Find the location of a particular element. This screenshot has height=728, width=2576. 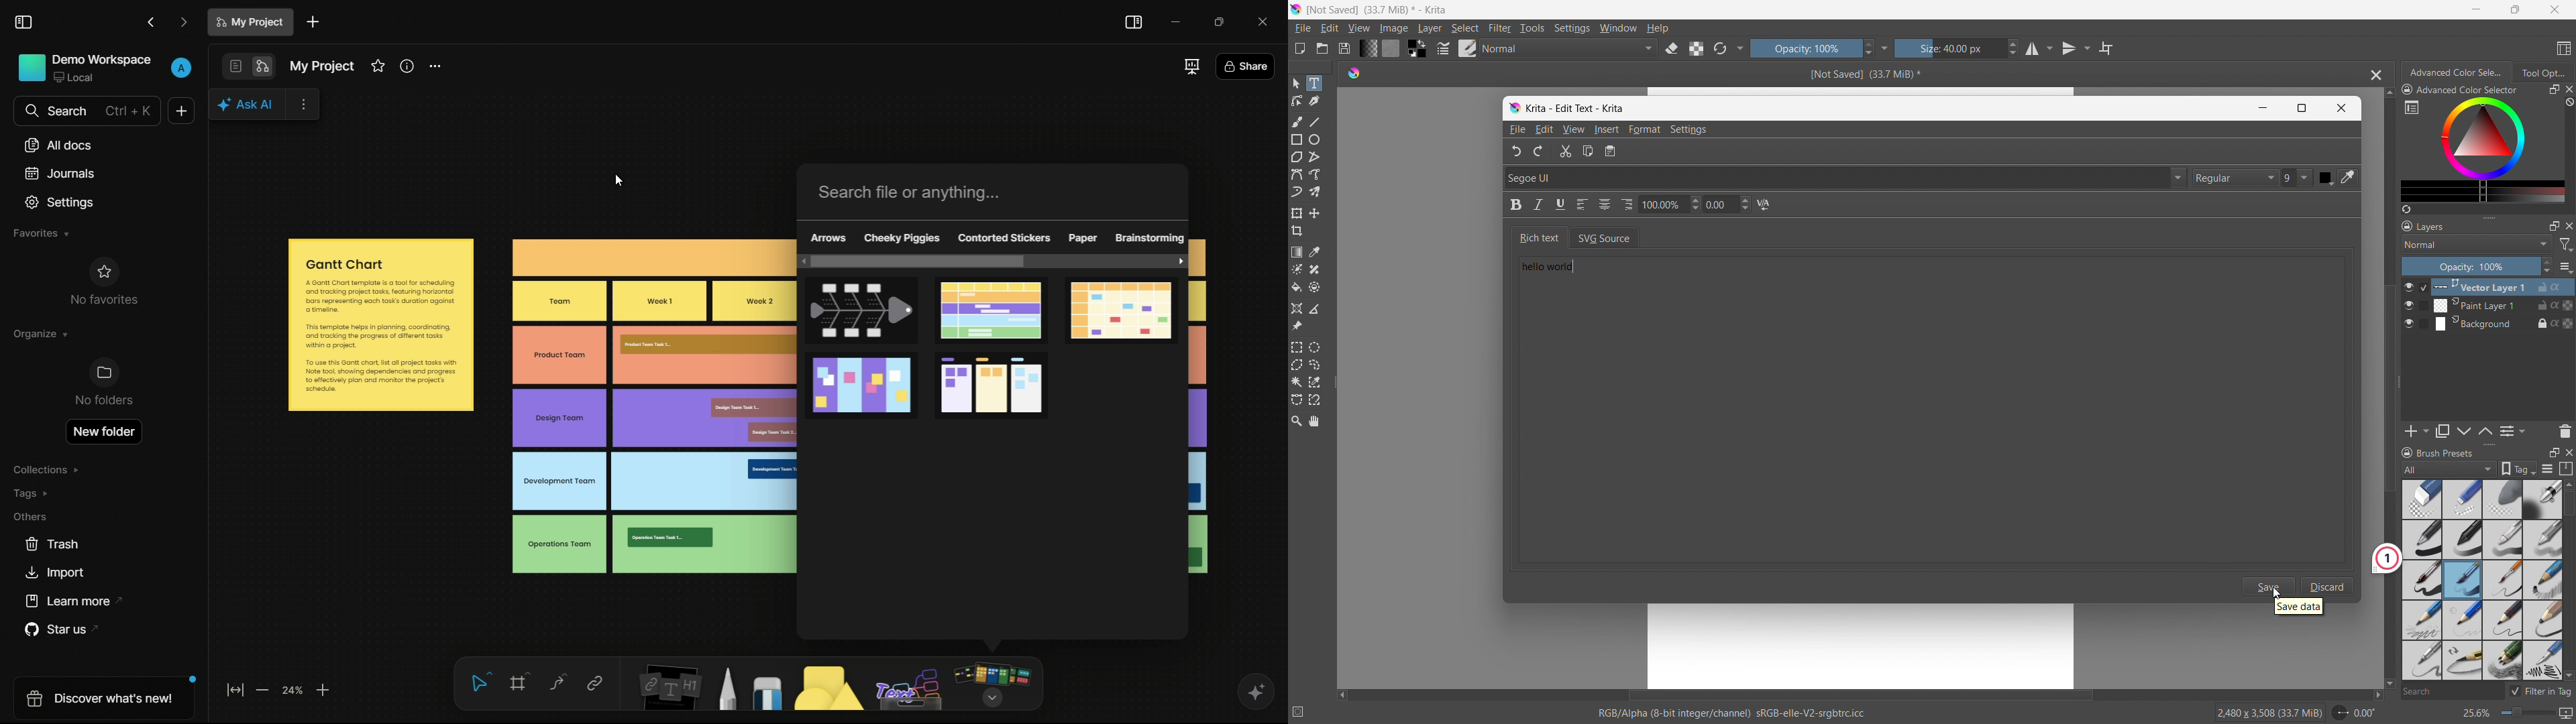

edit brush settings is located at coordinates (1443, 48).